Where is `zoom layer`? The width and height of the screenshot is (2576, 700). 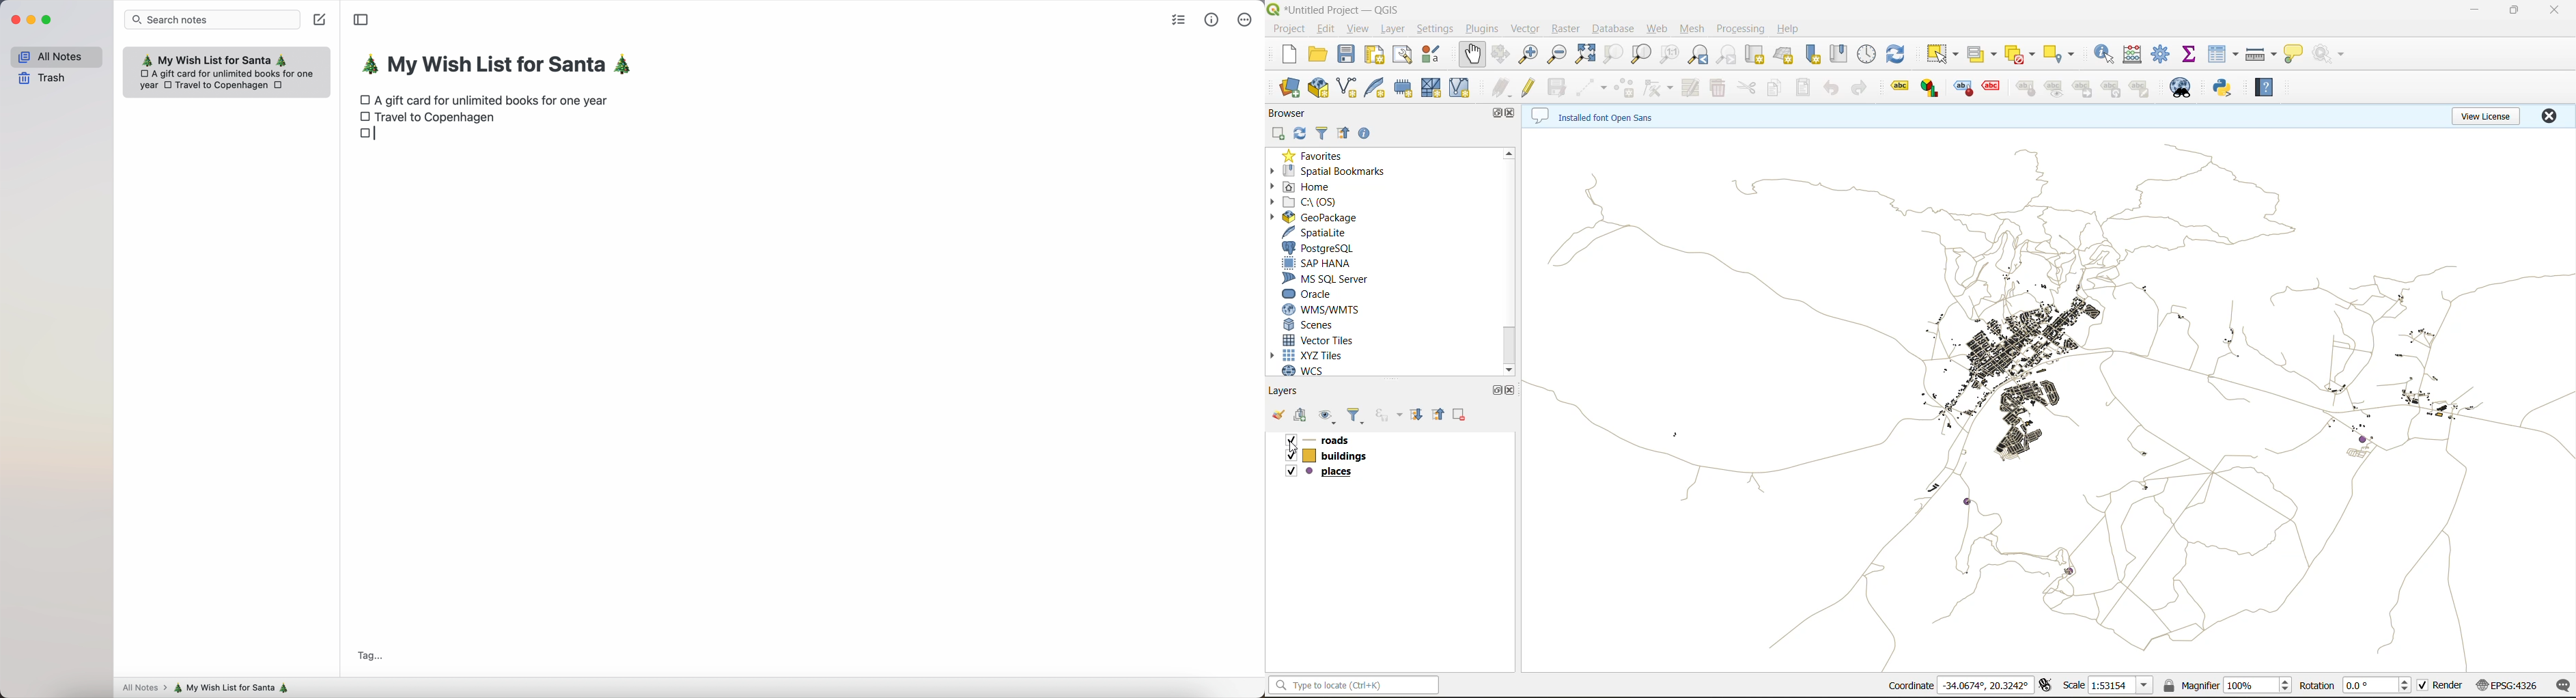
zoom layer is located at coordinates (1638, 53).